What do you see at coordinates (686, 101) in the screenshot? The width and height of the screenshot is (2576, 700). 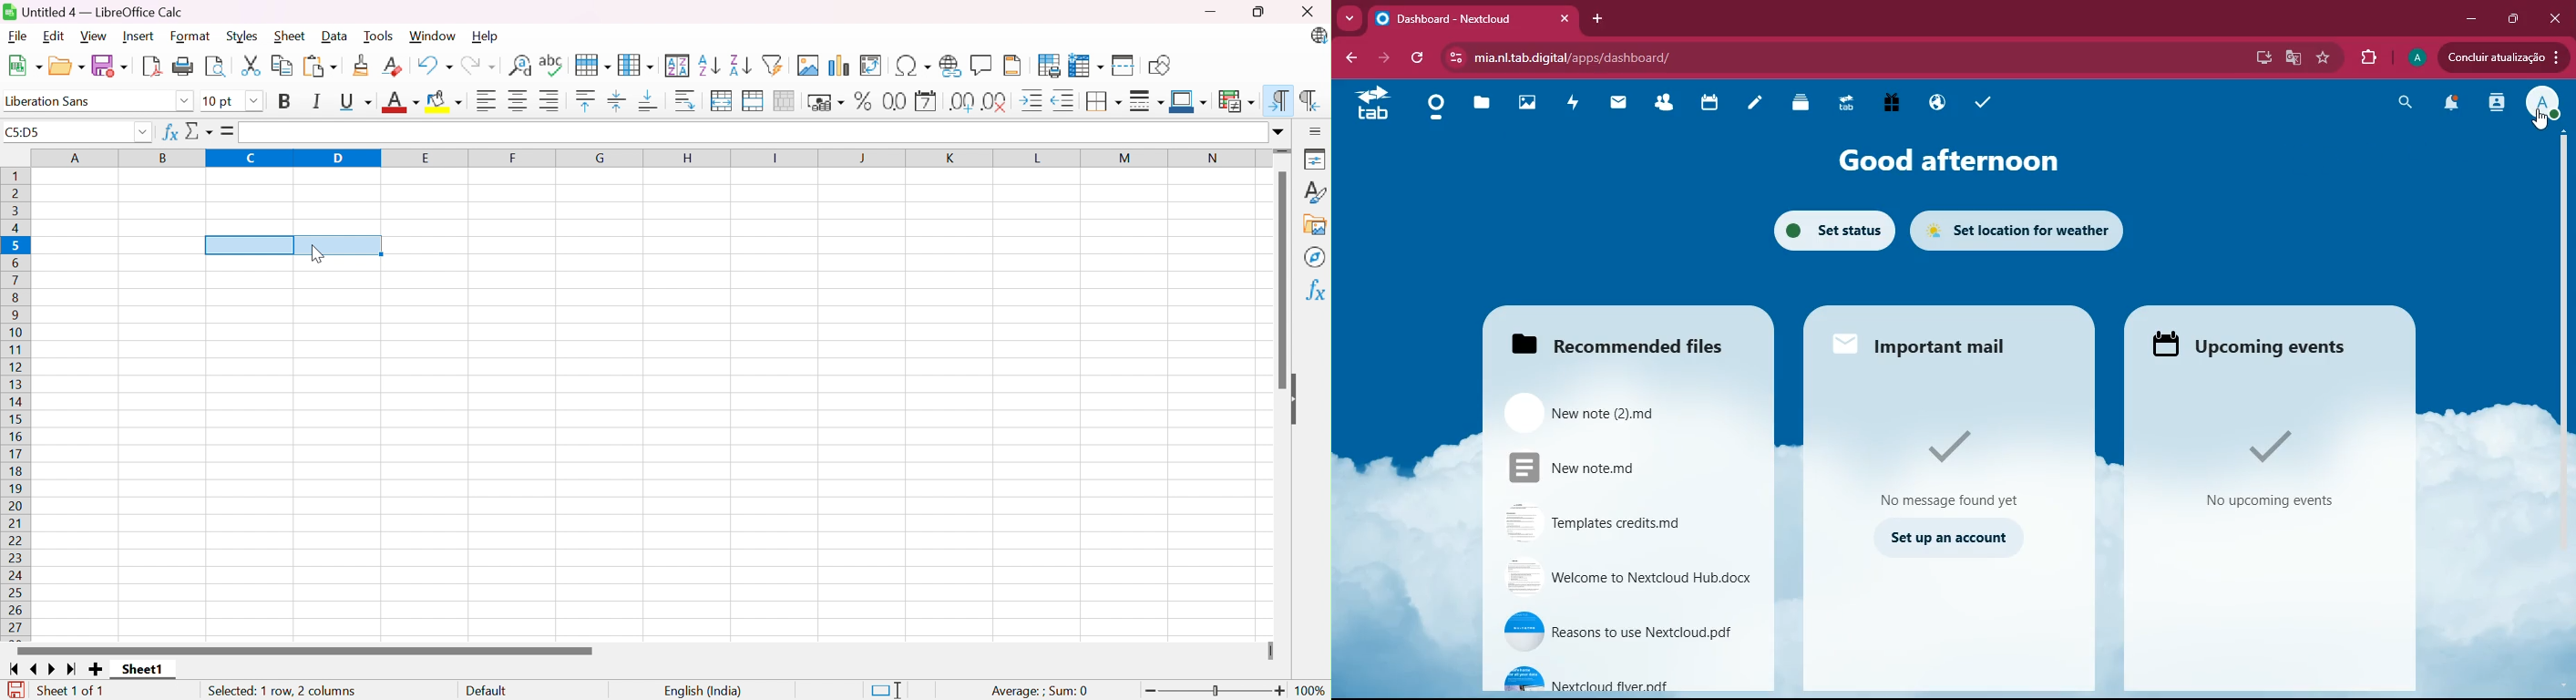 I see `Wrap Text` at bounding box center [686, 101].